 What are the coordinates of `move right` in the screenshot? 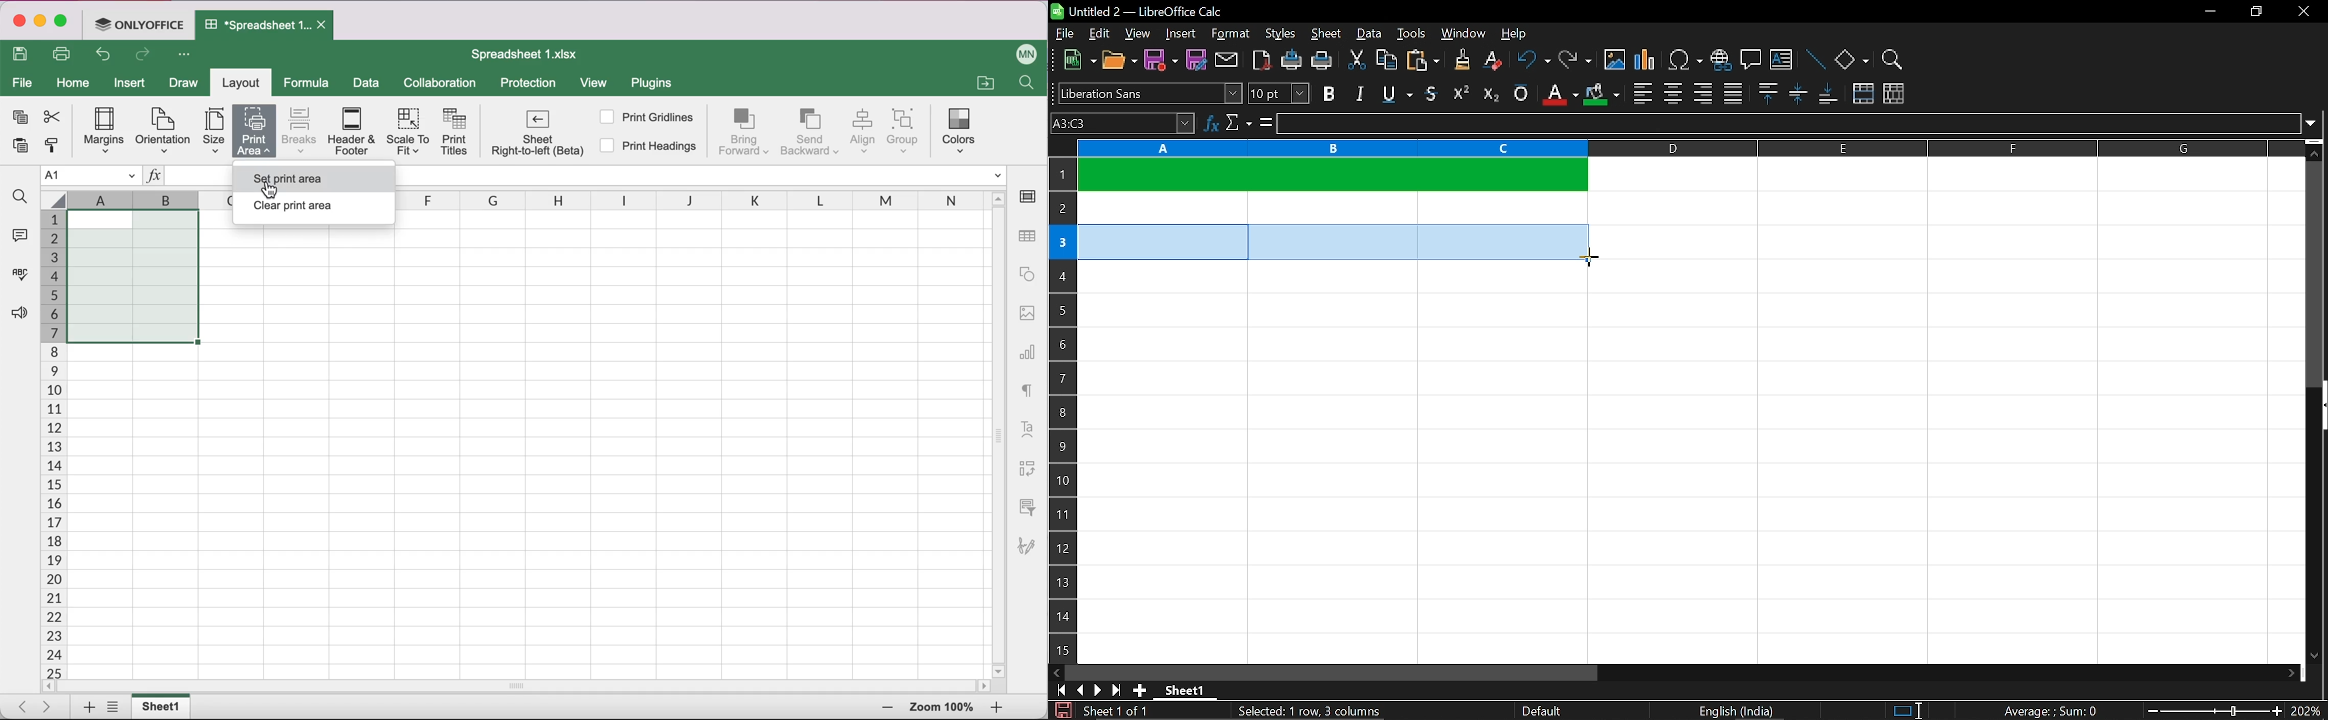 It's located at (2293, 672).